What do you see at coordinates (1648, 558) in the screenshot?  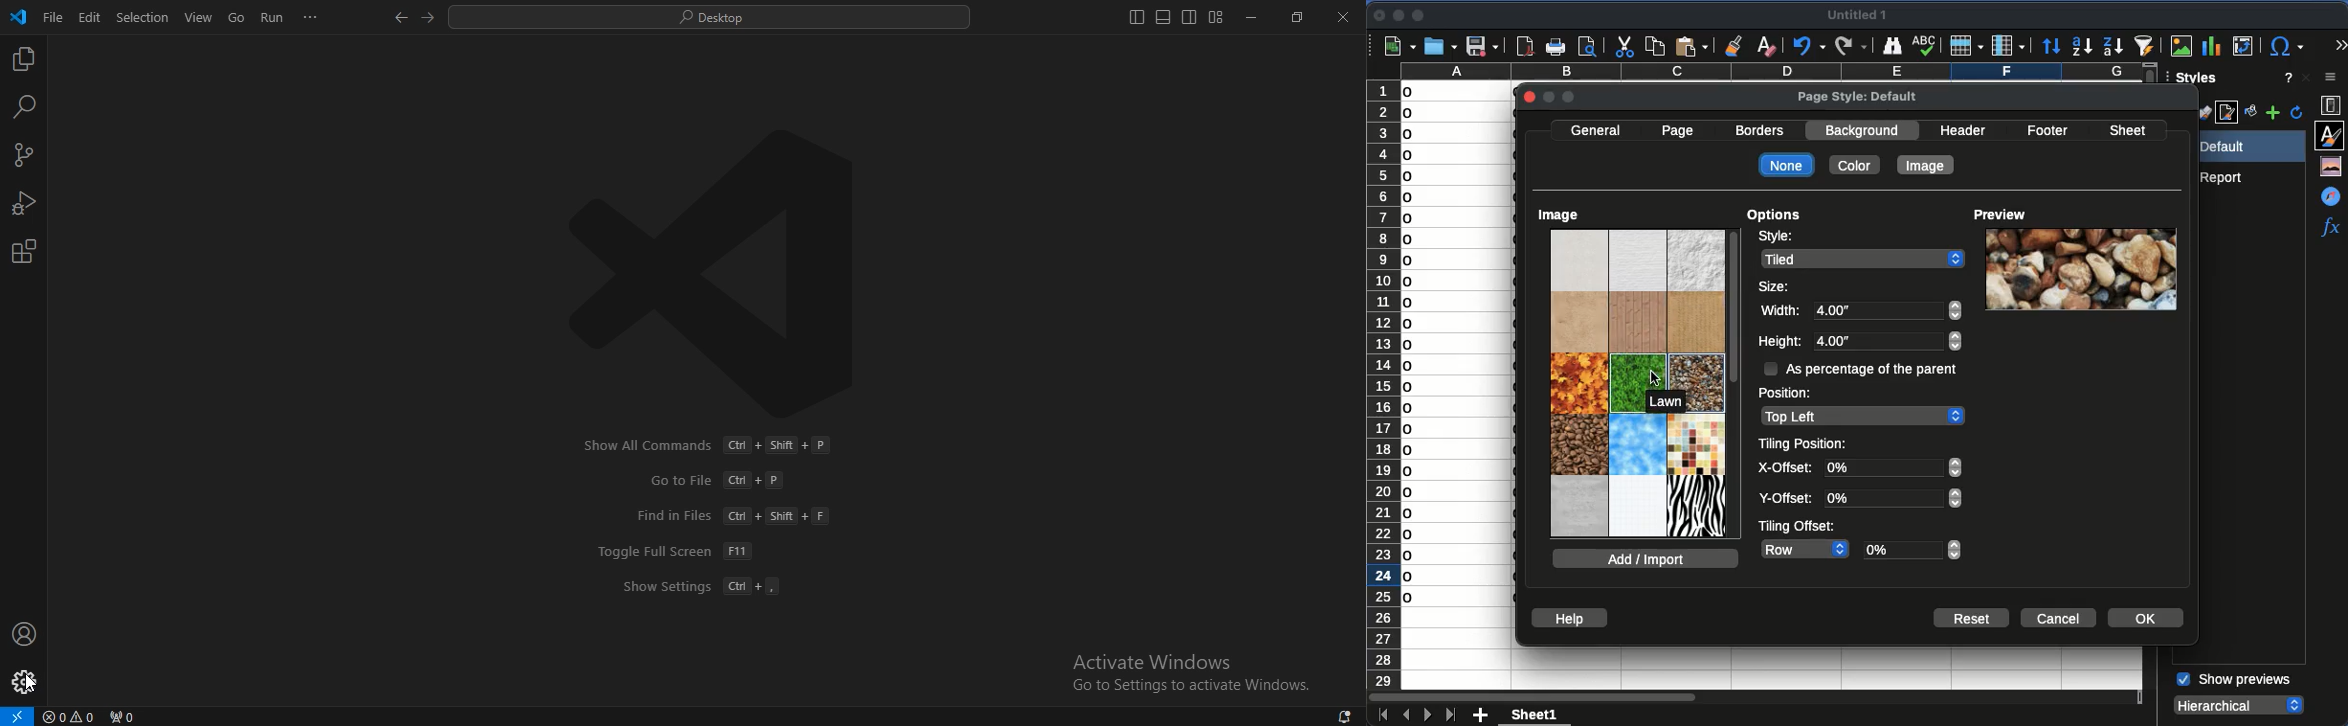 I see `add import` at bounding box center [1648, 558].